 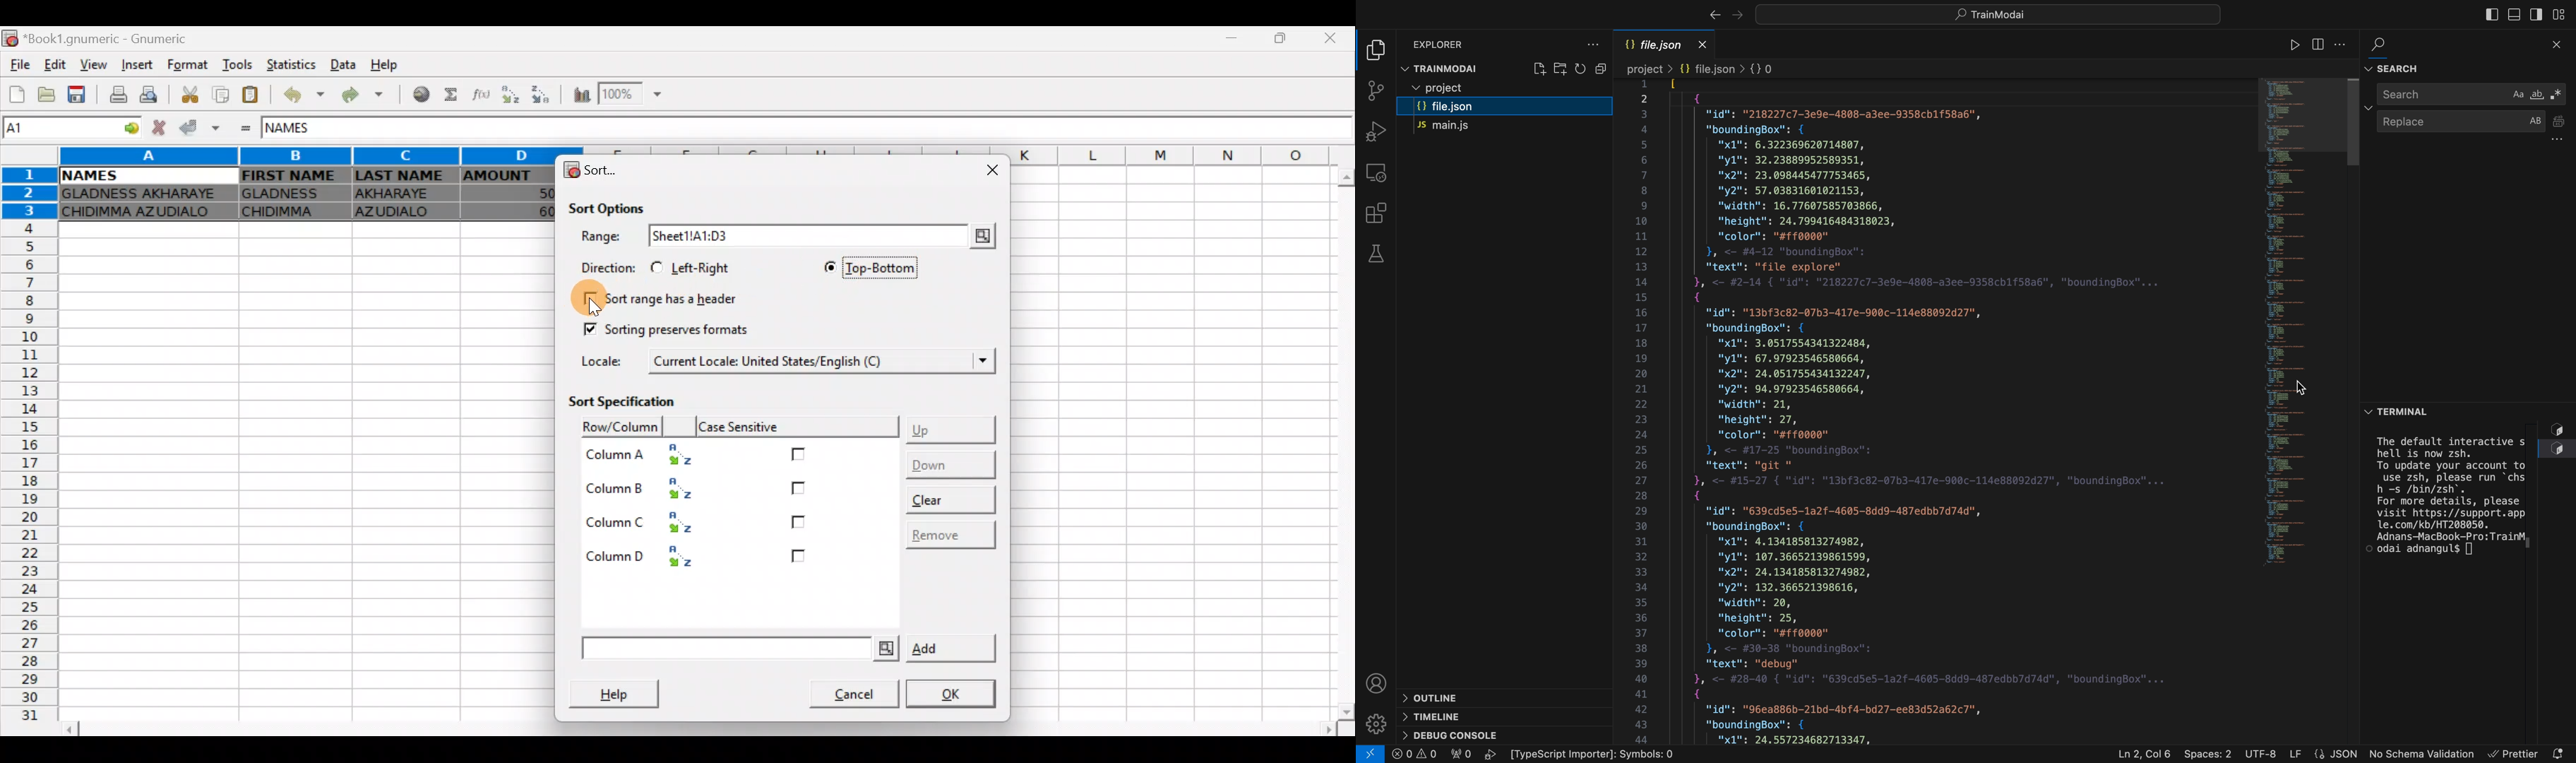 What do you see at coordinates (696, 268) in the screenshot?
I see `Left-right` at bounding box center [696, 268].